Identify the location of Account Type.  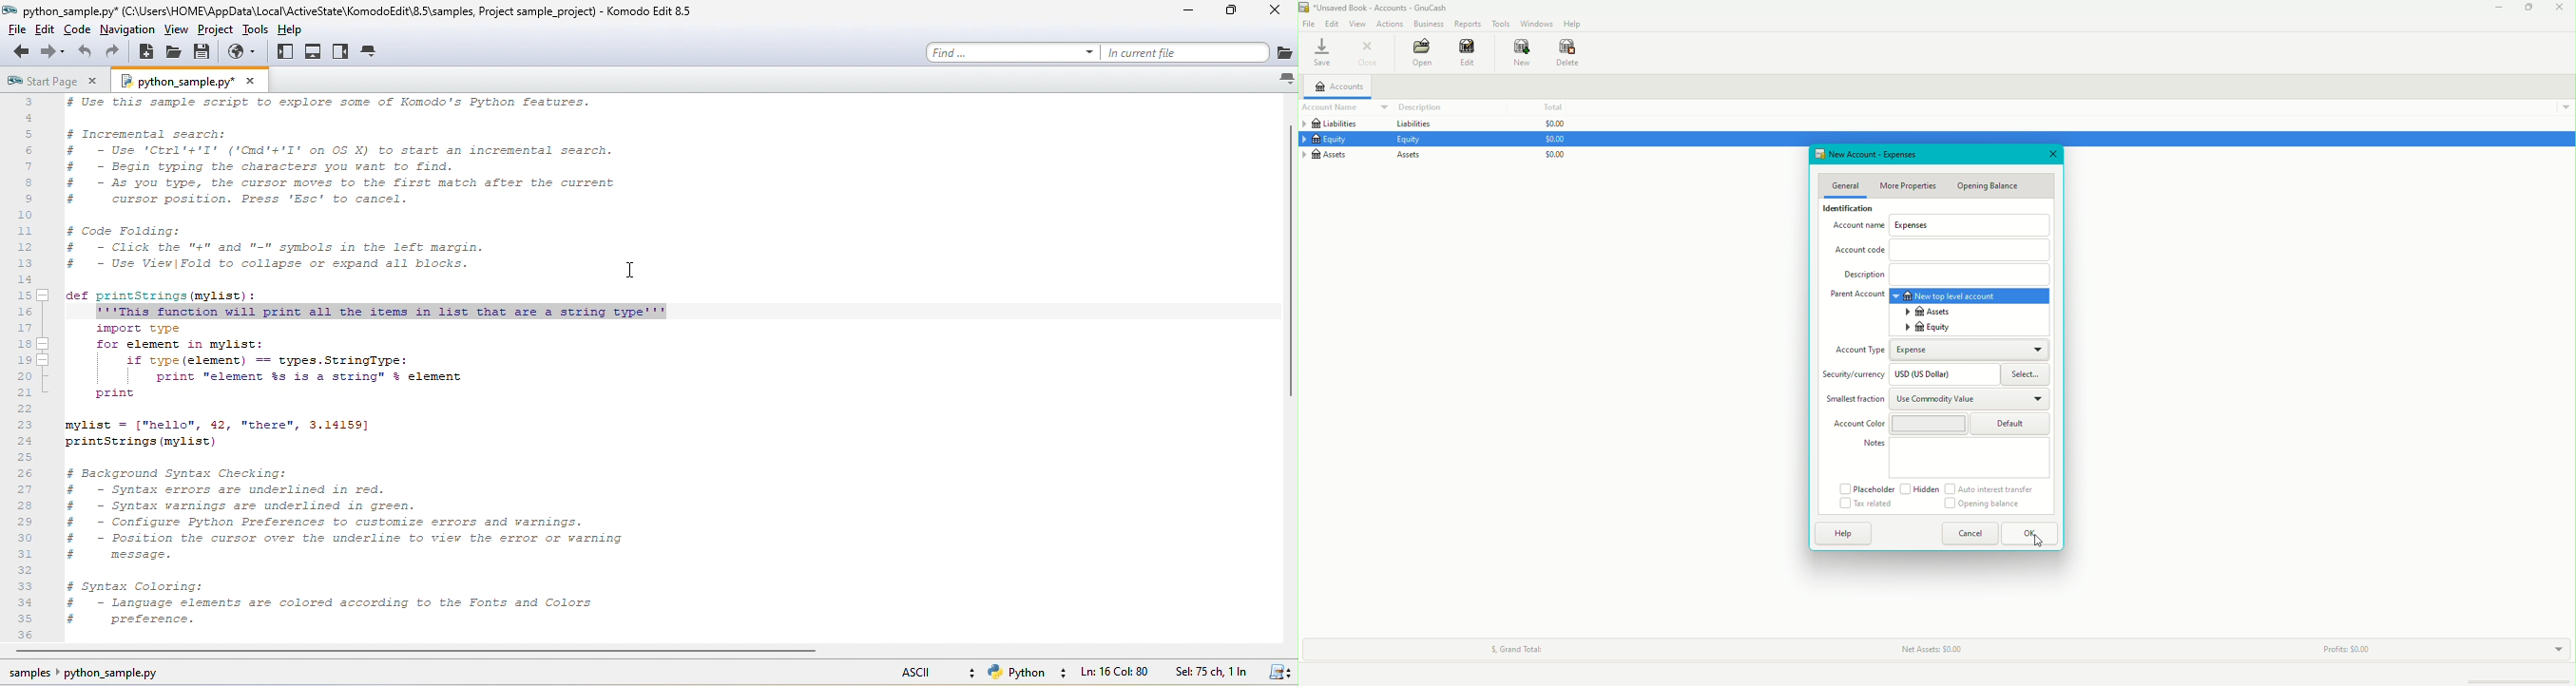
(1859, 349).